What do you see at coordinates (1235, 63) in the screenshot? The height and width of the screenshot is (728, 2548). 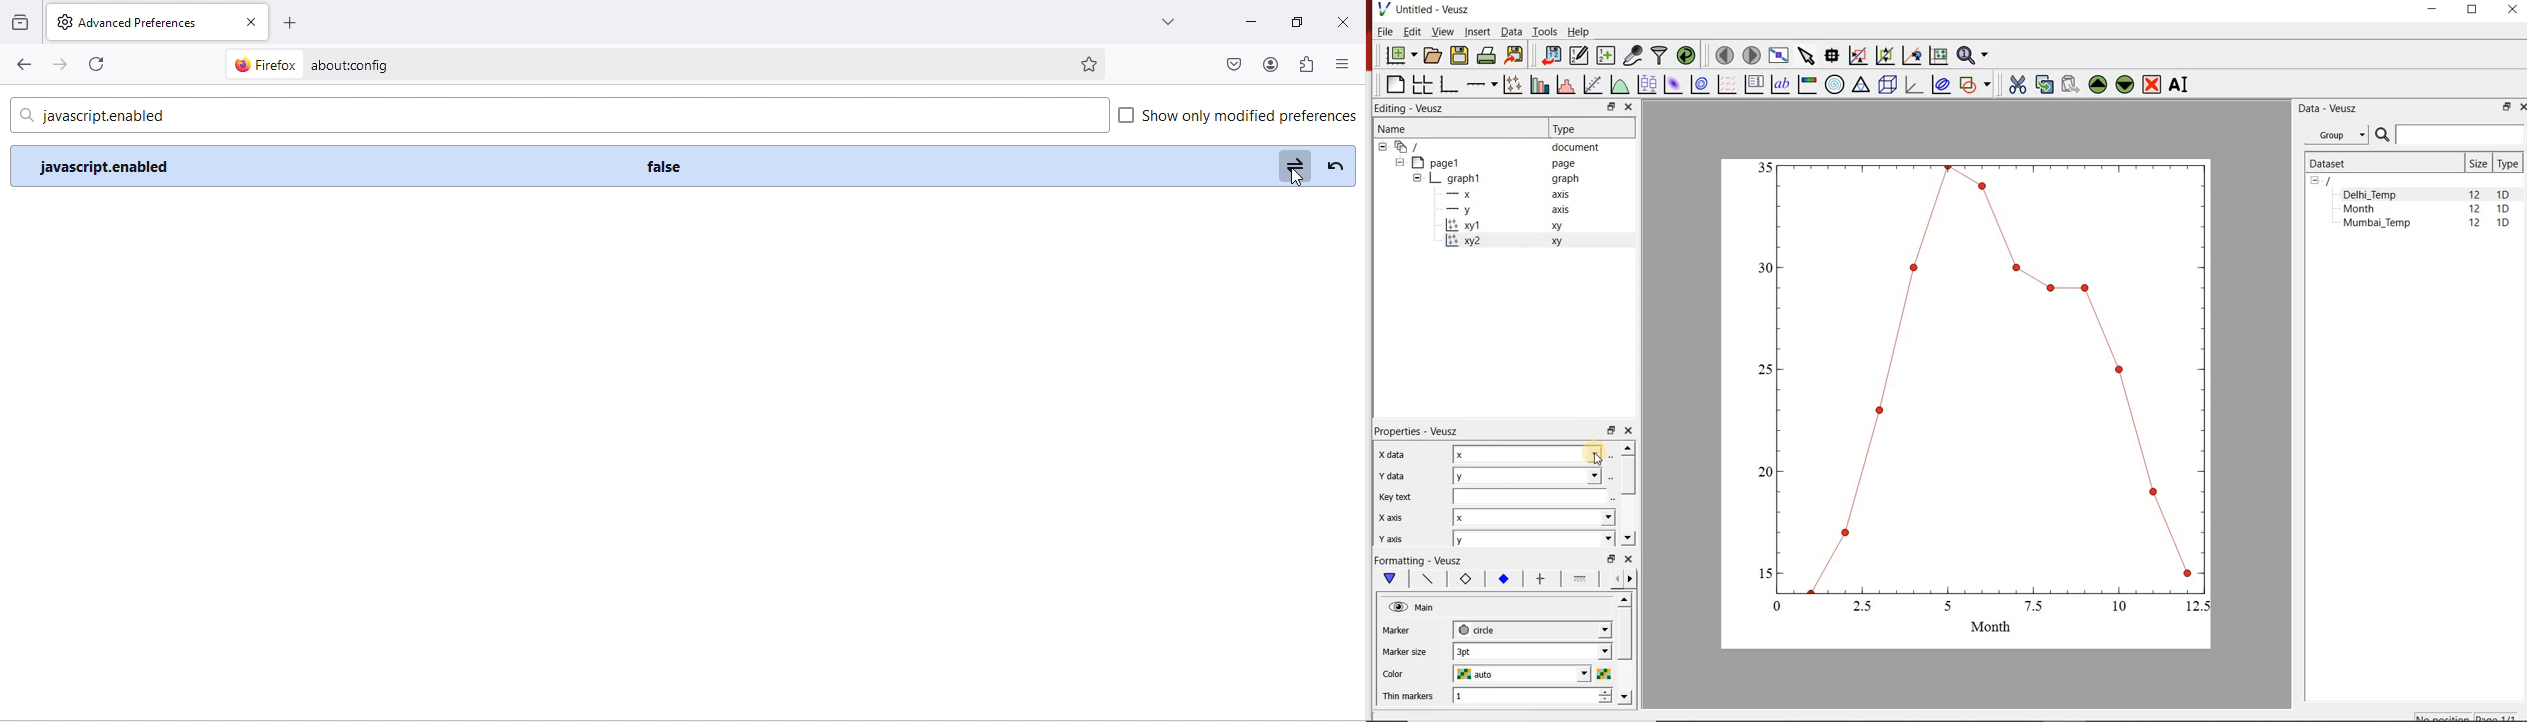 I see `pocket` at bounding box center [1235, 63].